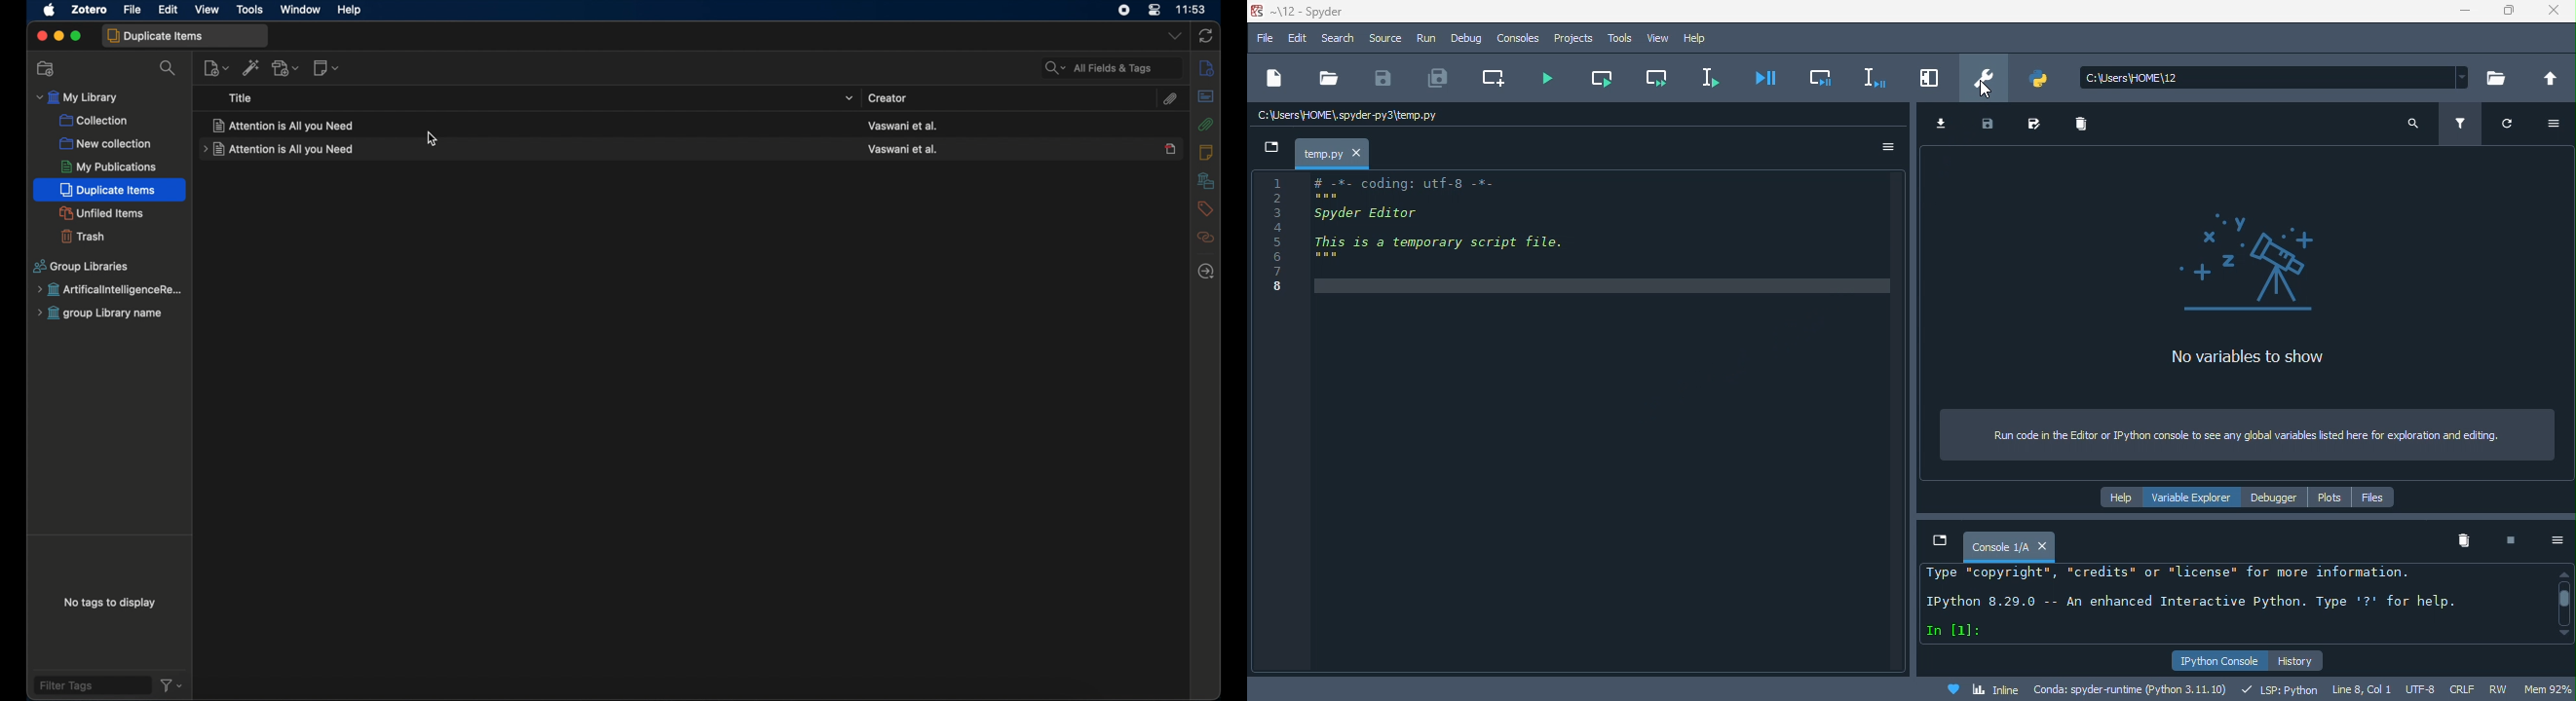  I want to click on dropdown menu, so click(1173, 35).